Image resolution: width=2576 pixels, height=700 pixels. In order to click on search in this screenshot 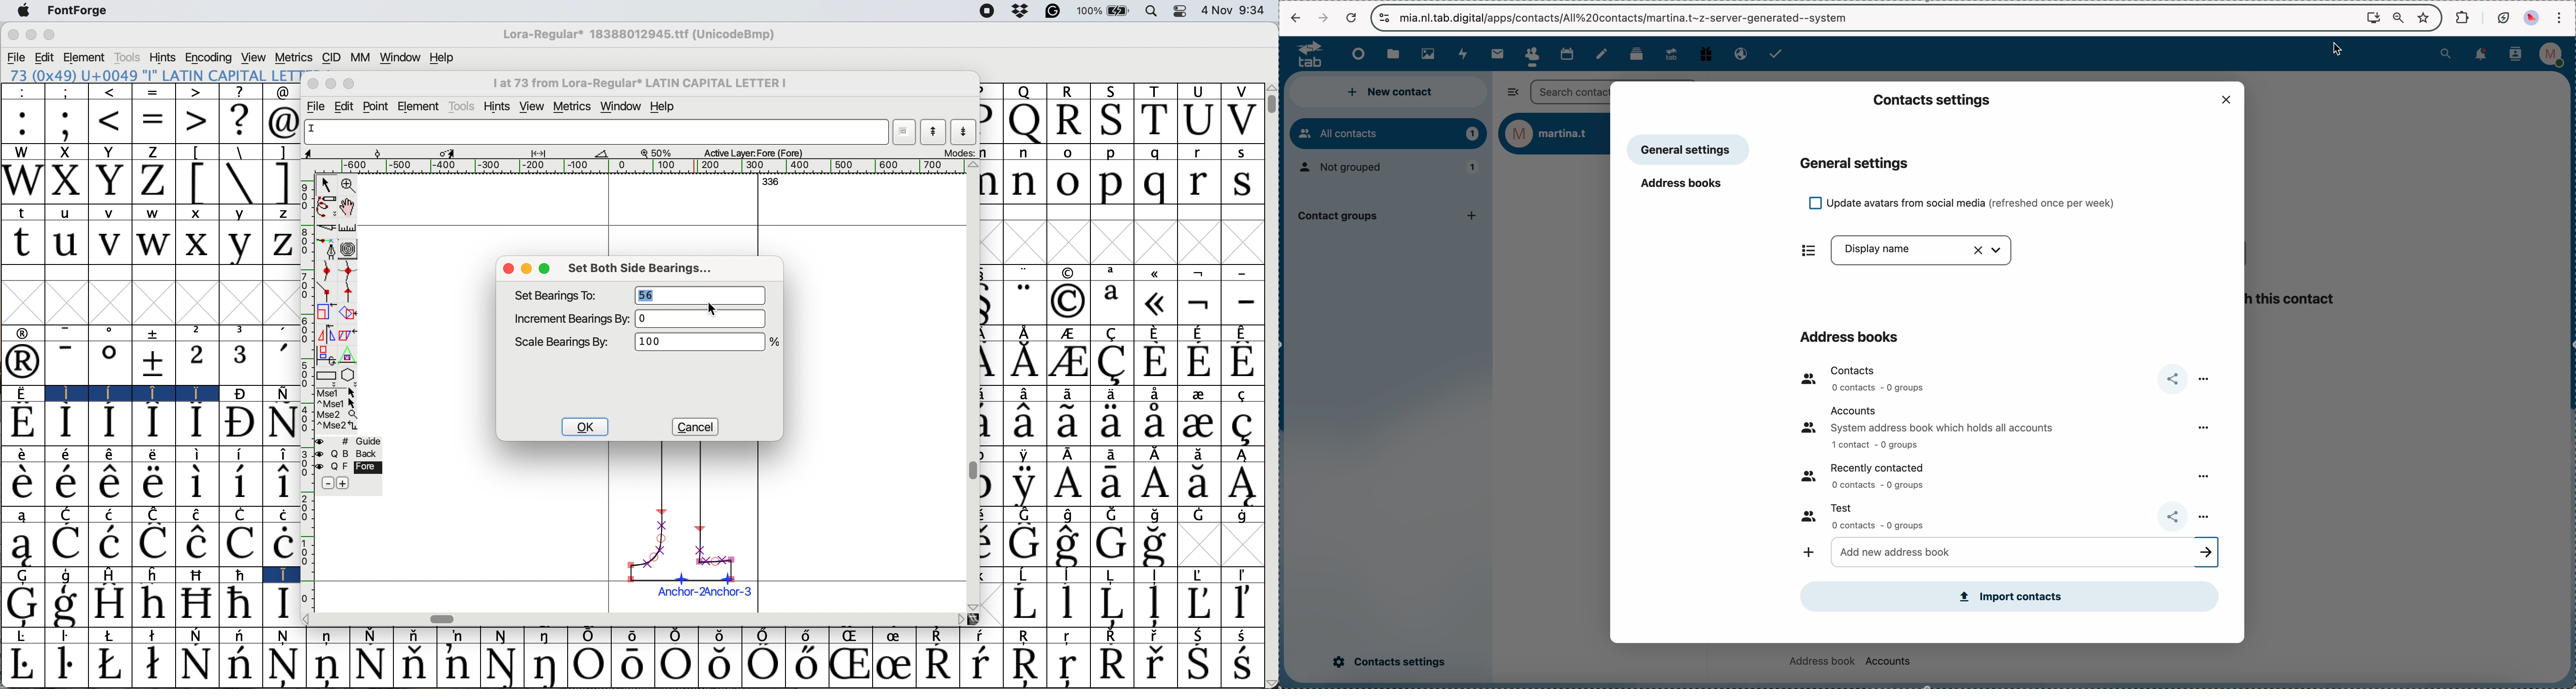, I will do `click(2446, 54)`.